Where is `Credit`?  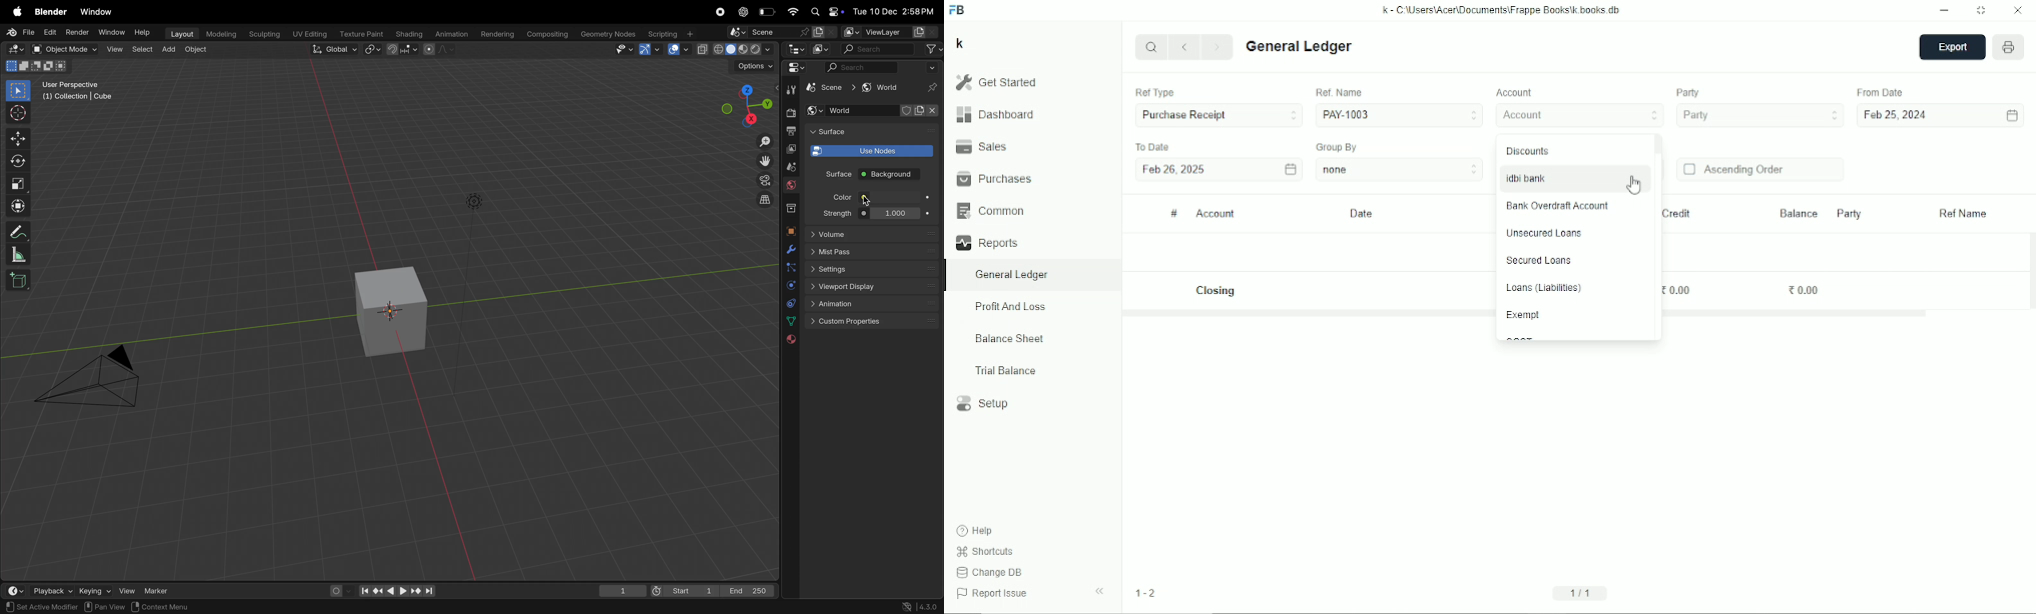
Credit is located at coordinates (1675, 214).